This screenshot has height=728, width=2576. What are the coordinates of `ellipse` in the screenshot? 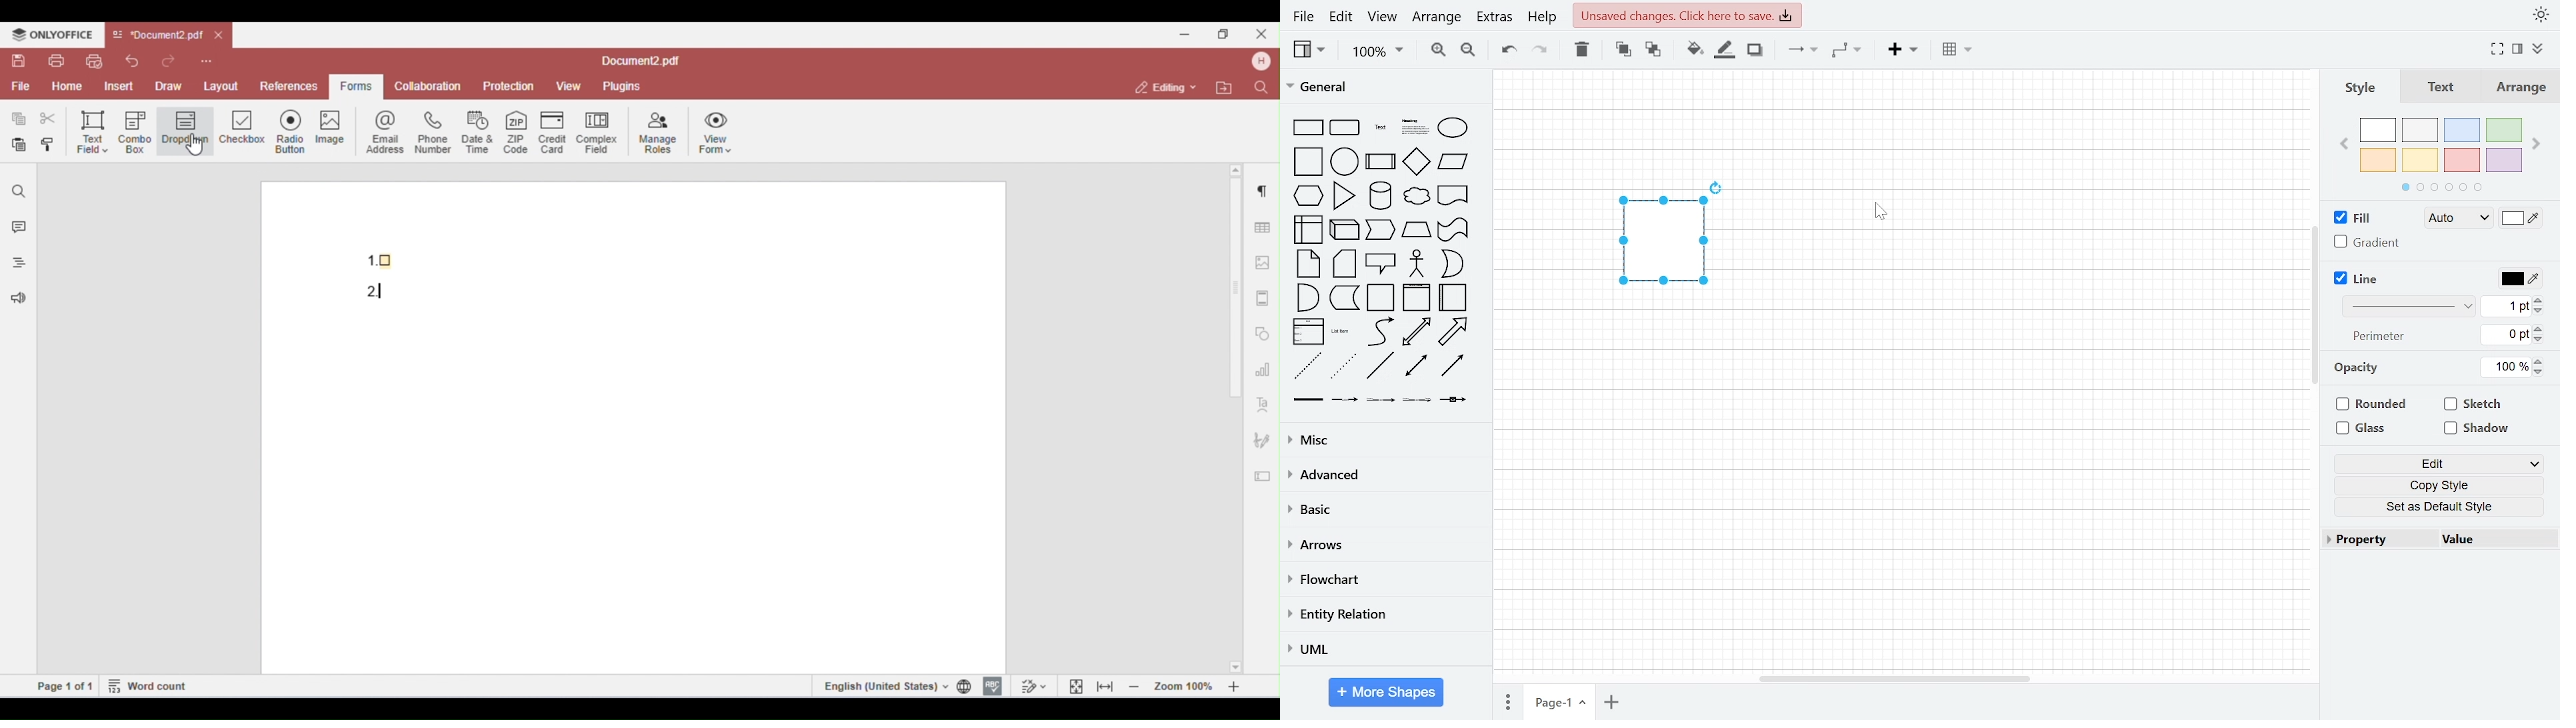 It's located at (1454, 127).